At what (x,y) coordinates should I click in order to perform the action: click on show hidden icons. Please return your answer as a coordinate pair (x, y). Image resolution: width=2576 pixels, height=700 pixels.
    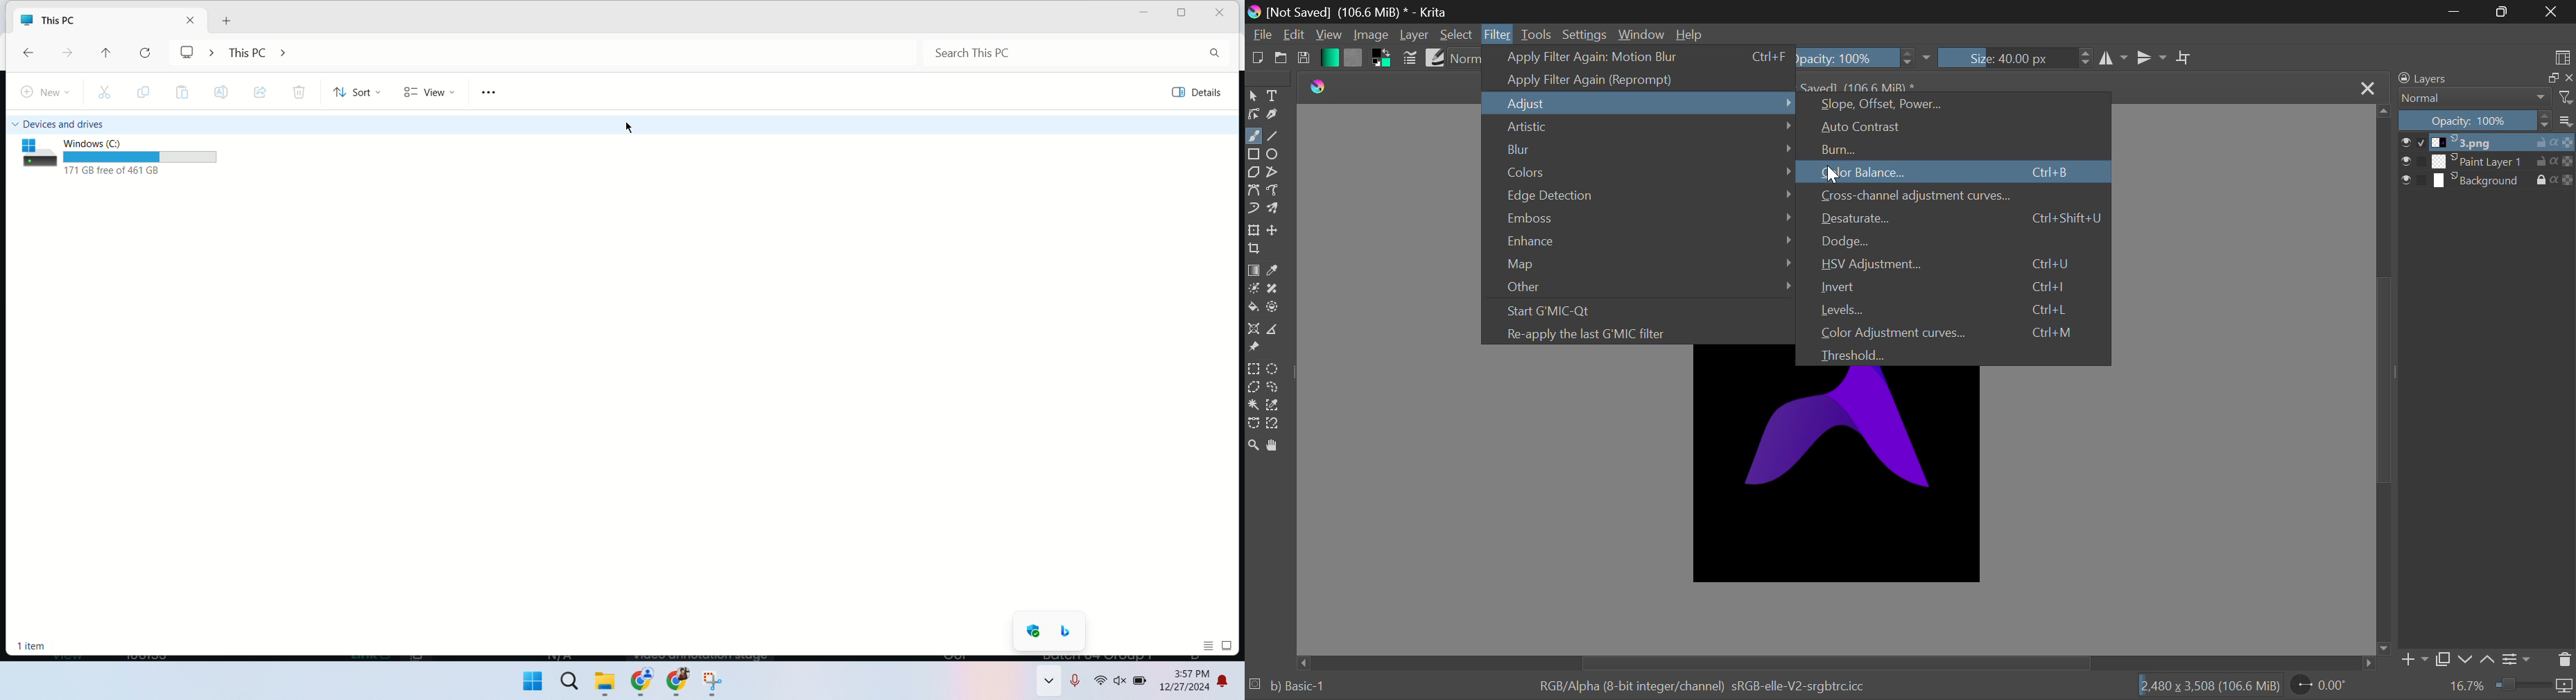
    Looking at the image, I should click on (1049, 684).